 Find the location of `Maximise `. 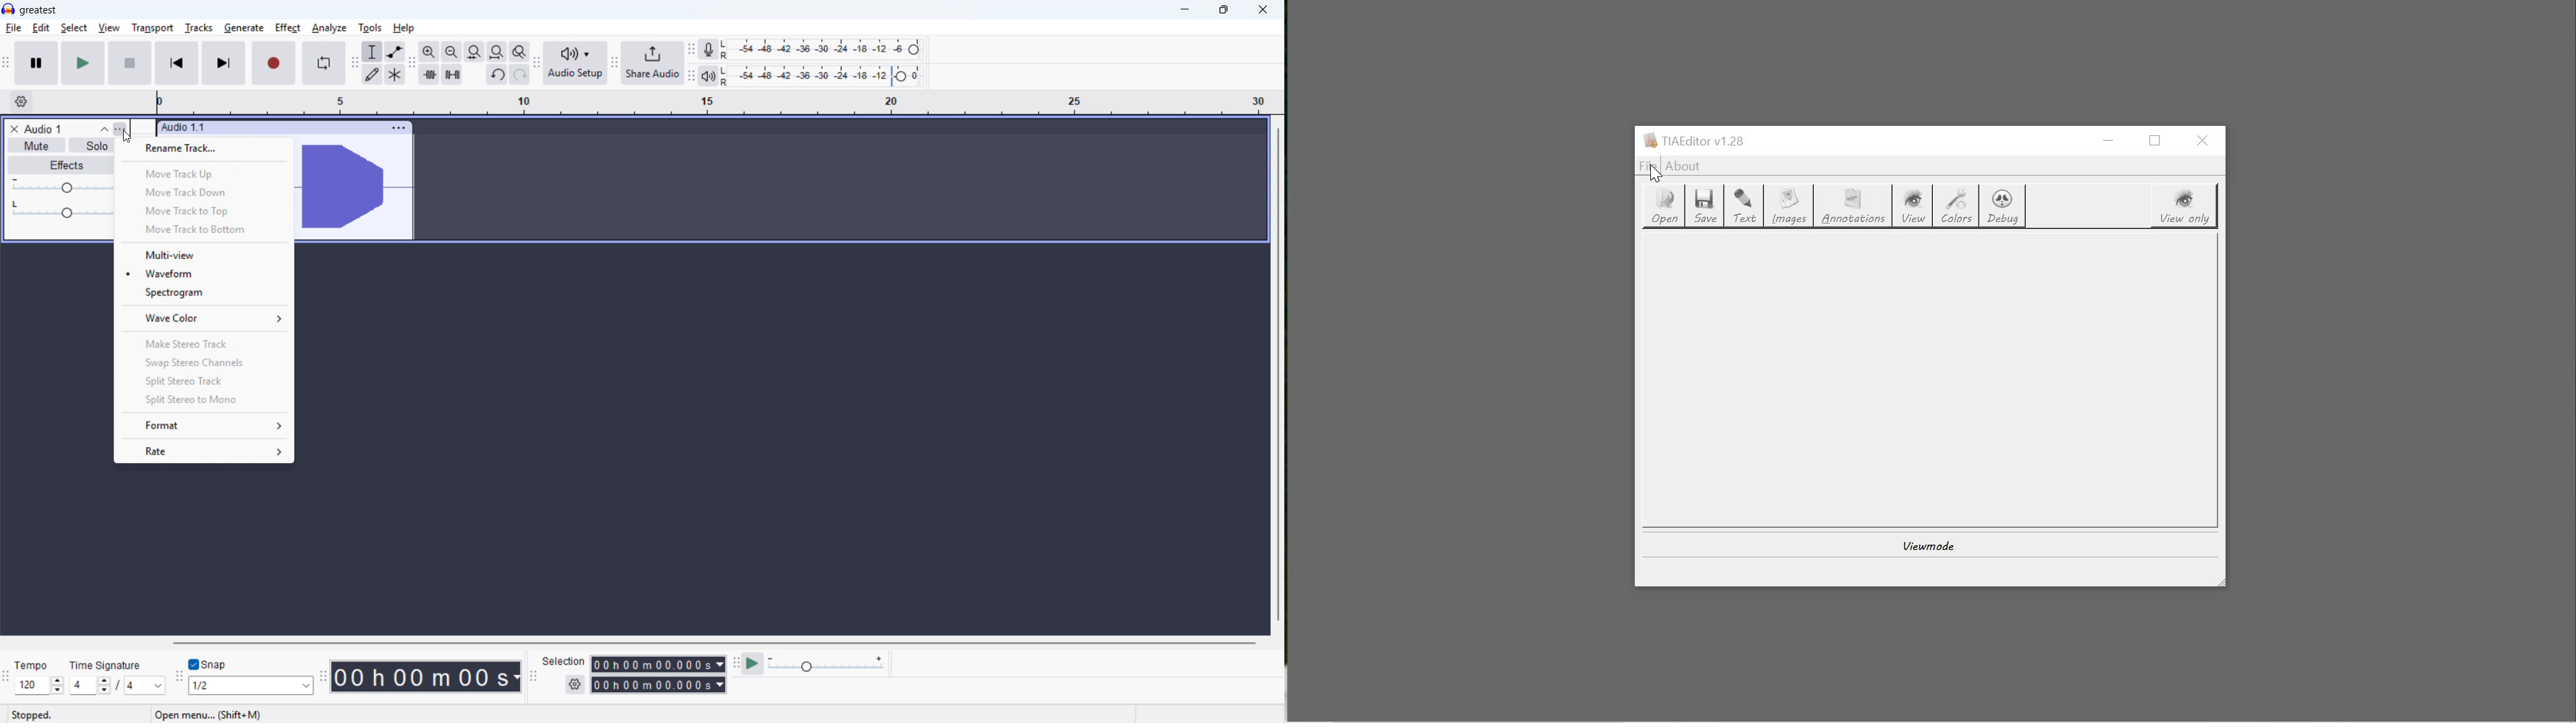

Maximise  is located at coordinates (1223, 10).